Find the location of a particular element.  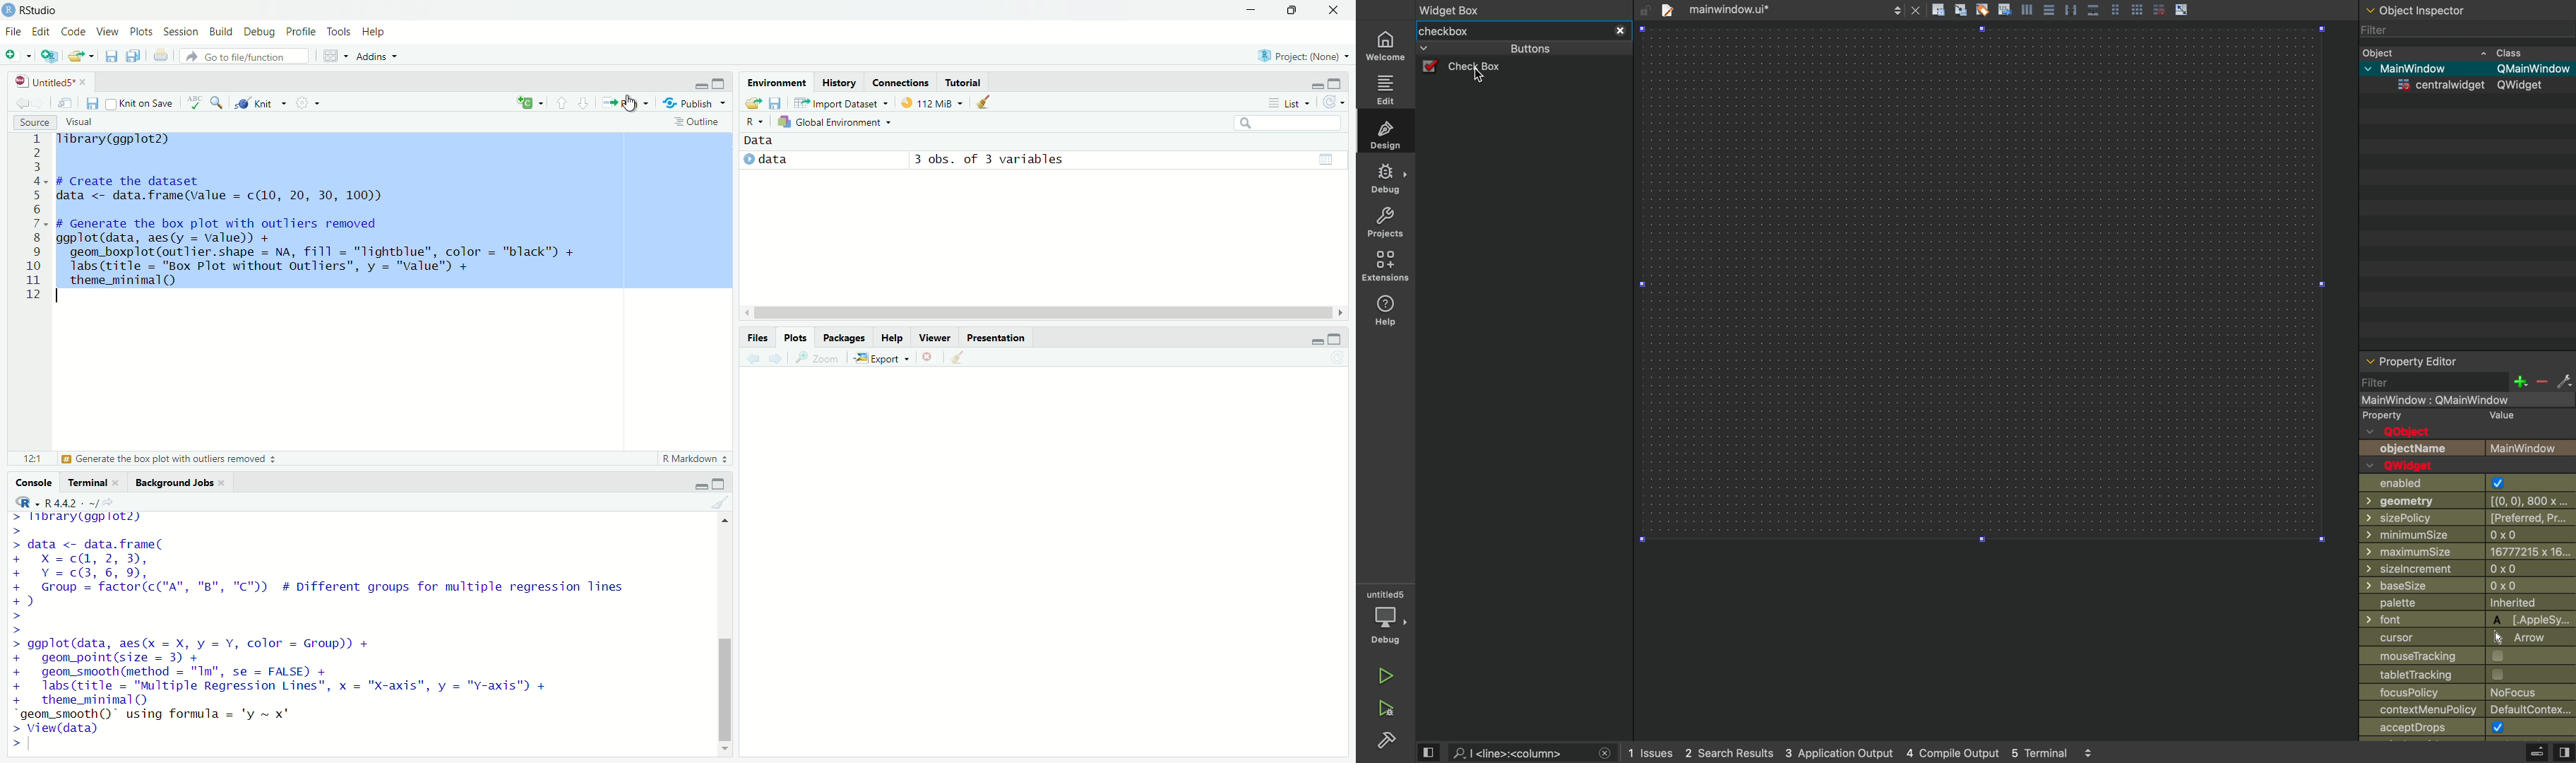

move is located at coordinates (66, 104).